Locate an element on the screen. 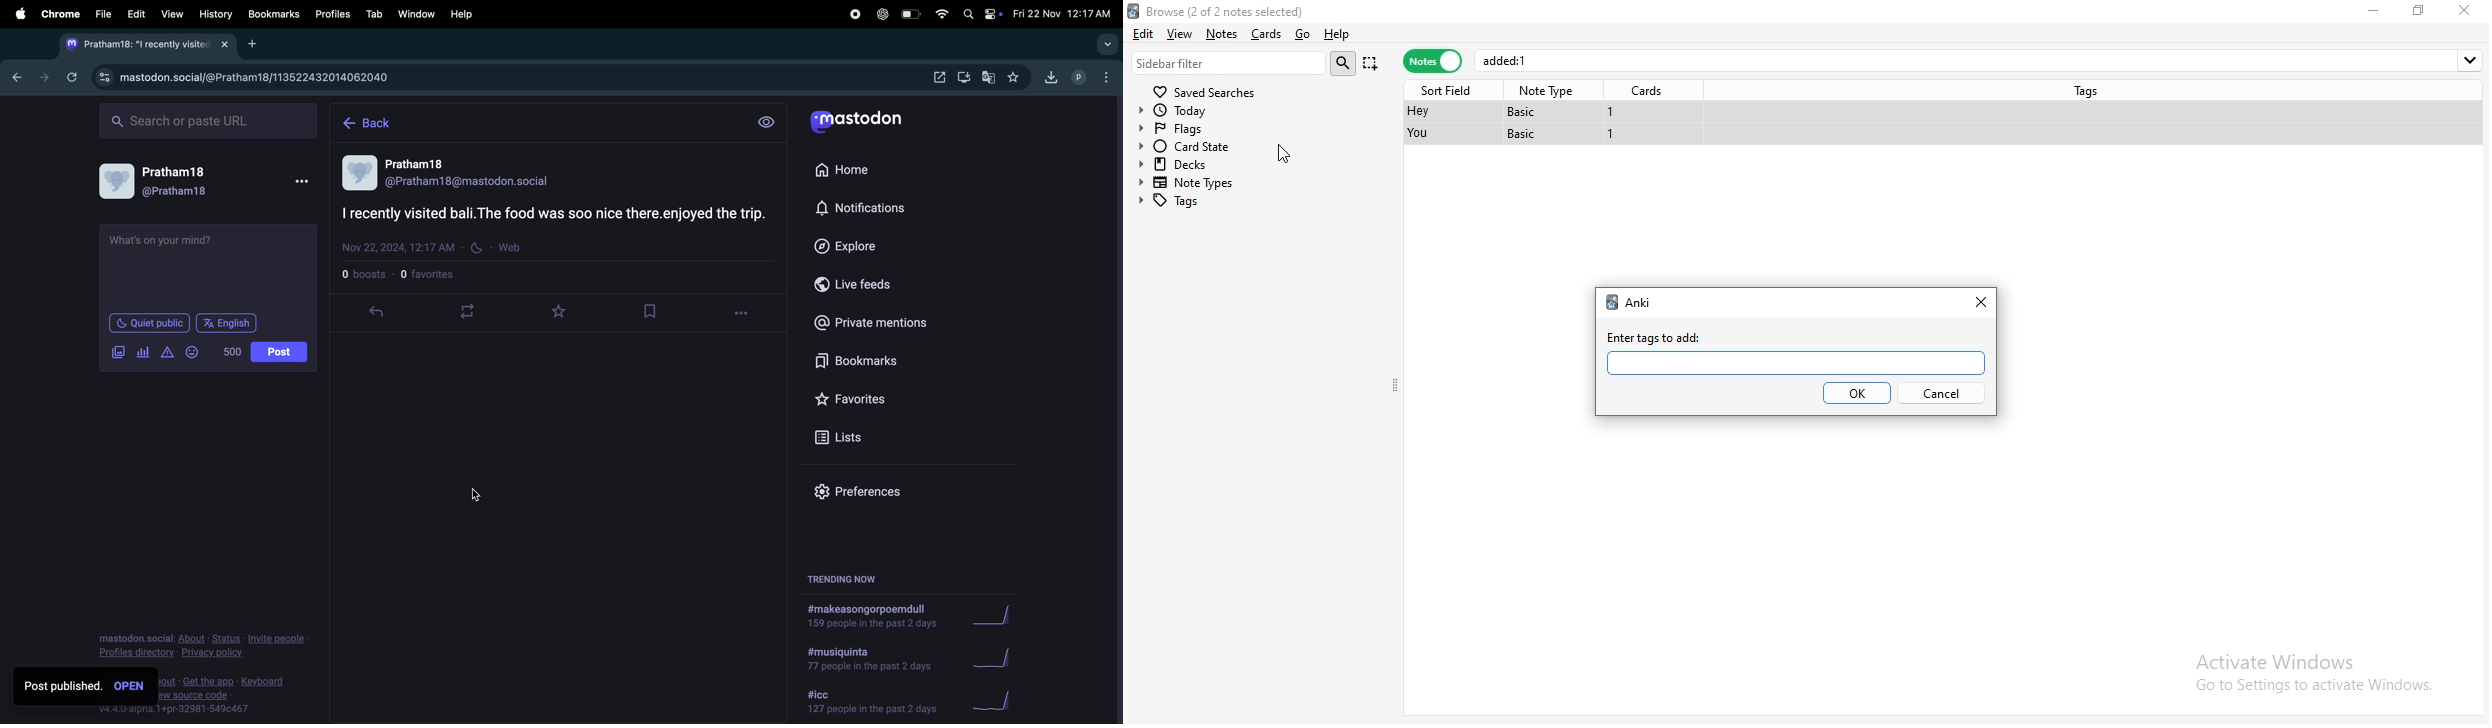  added:1 is located at coordinates (1981, 60).